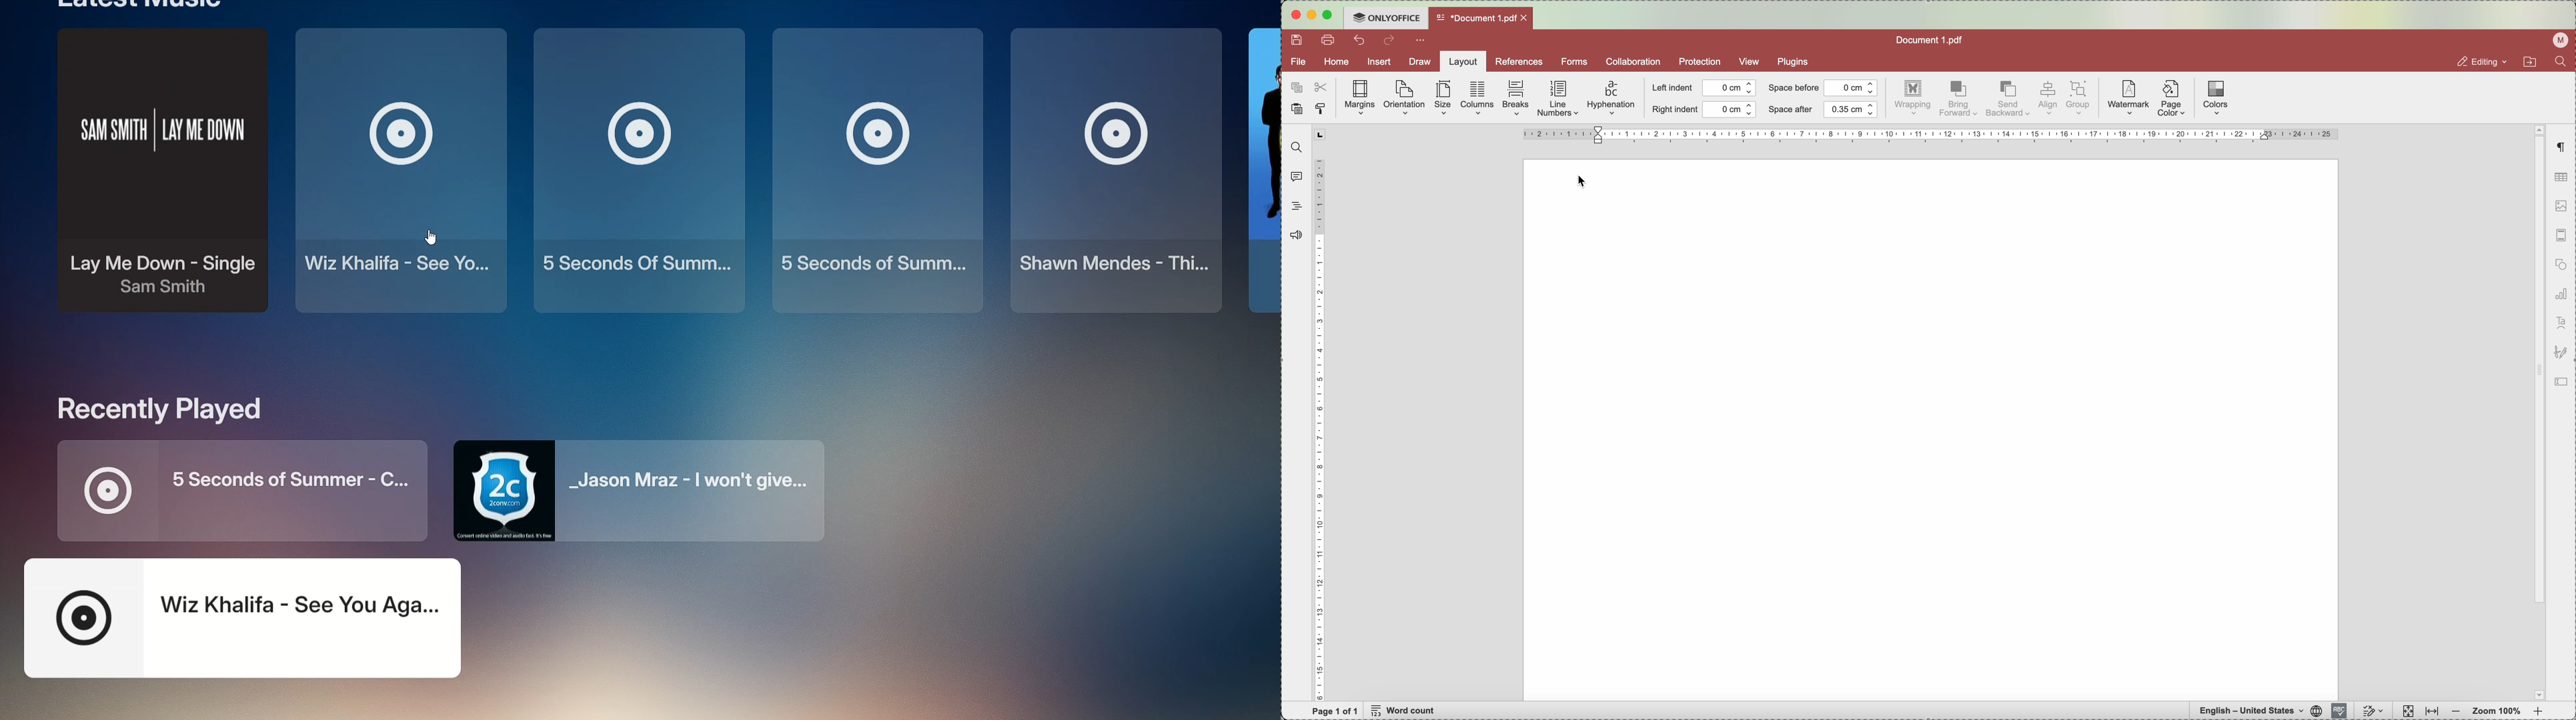  What do you see at coordinates (1519, 61) in the screenshot?
I see `references` at bounding box center [1519, 61].